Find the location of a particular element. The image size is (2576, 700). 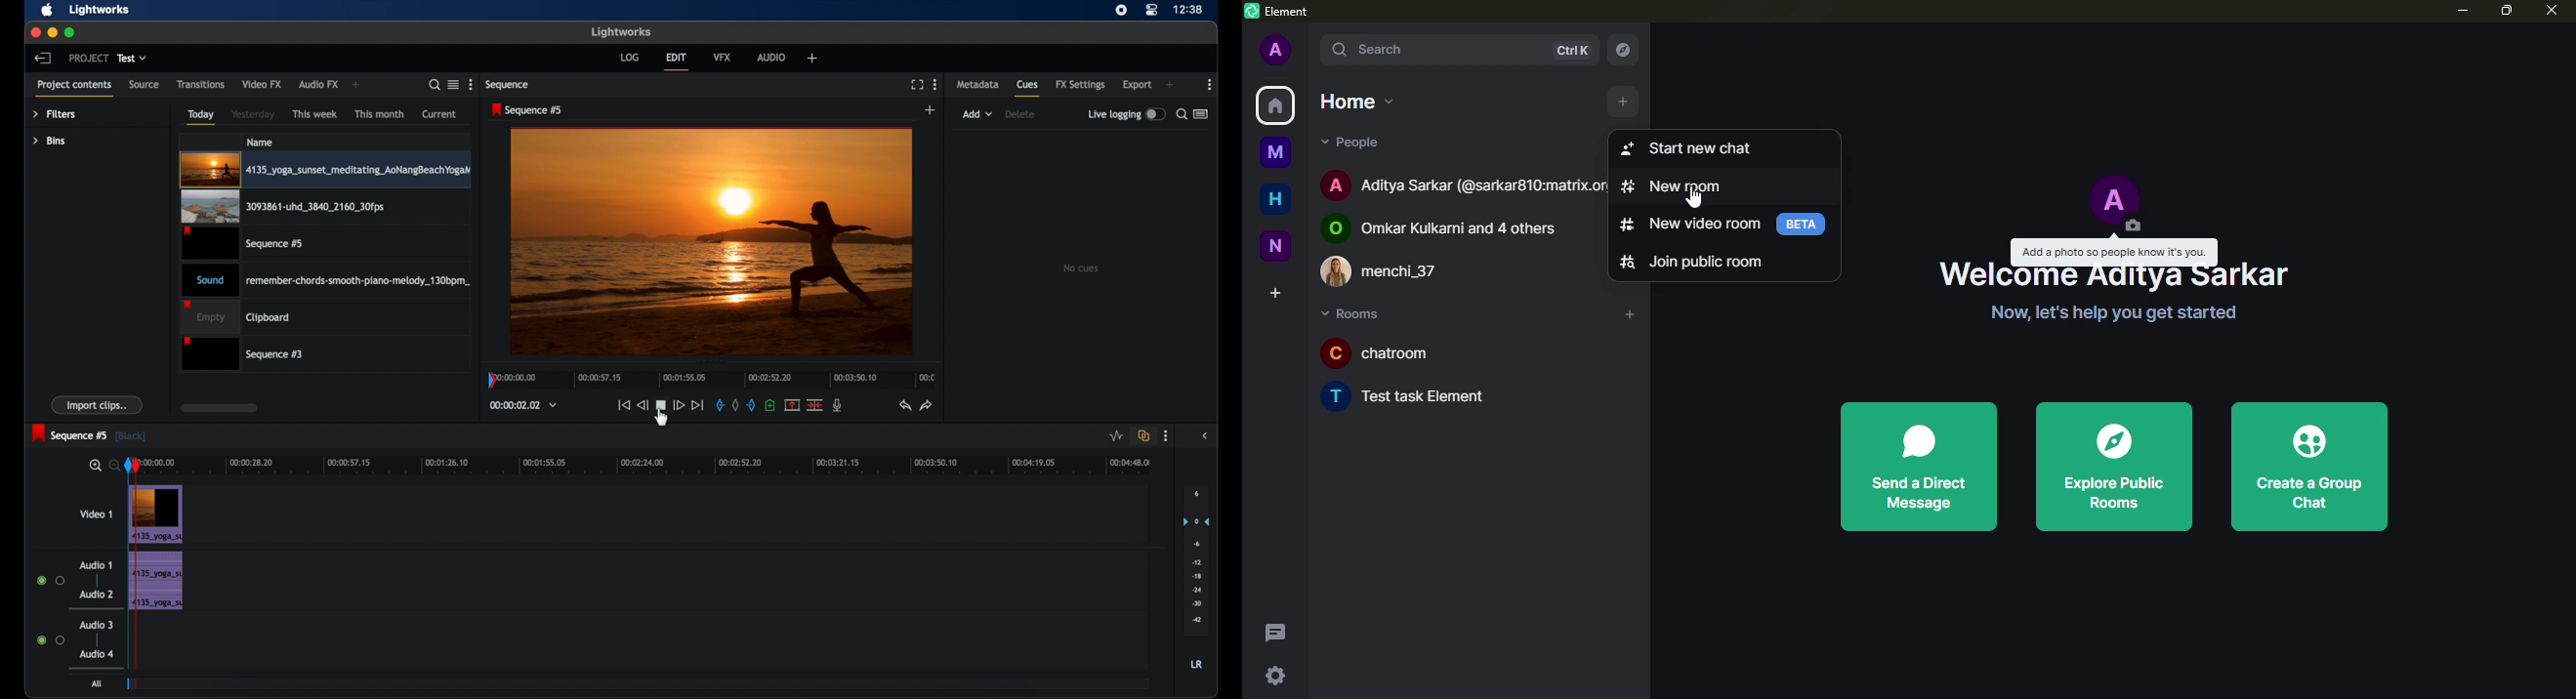

lightworks is located at coordinates (621, 32).